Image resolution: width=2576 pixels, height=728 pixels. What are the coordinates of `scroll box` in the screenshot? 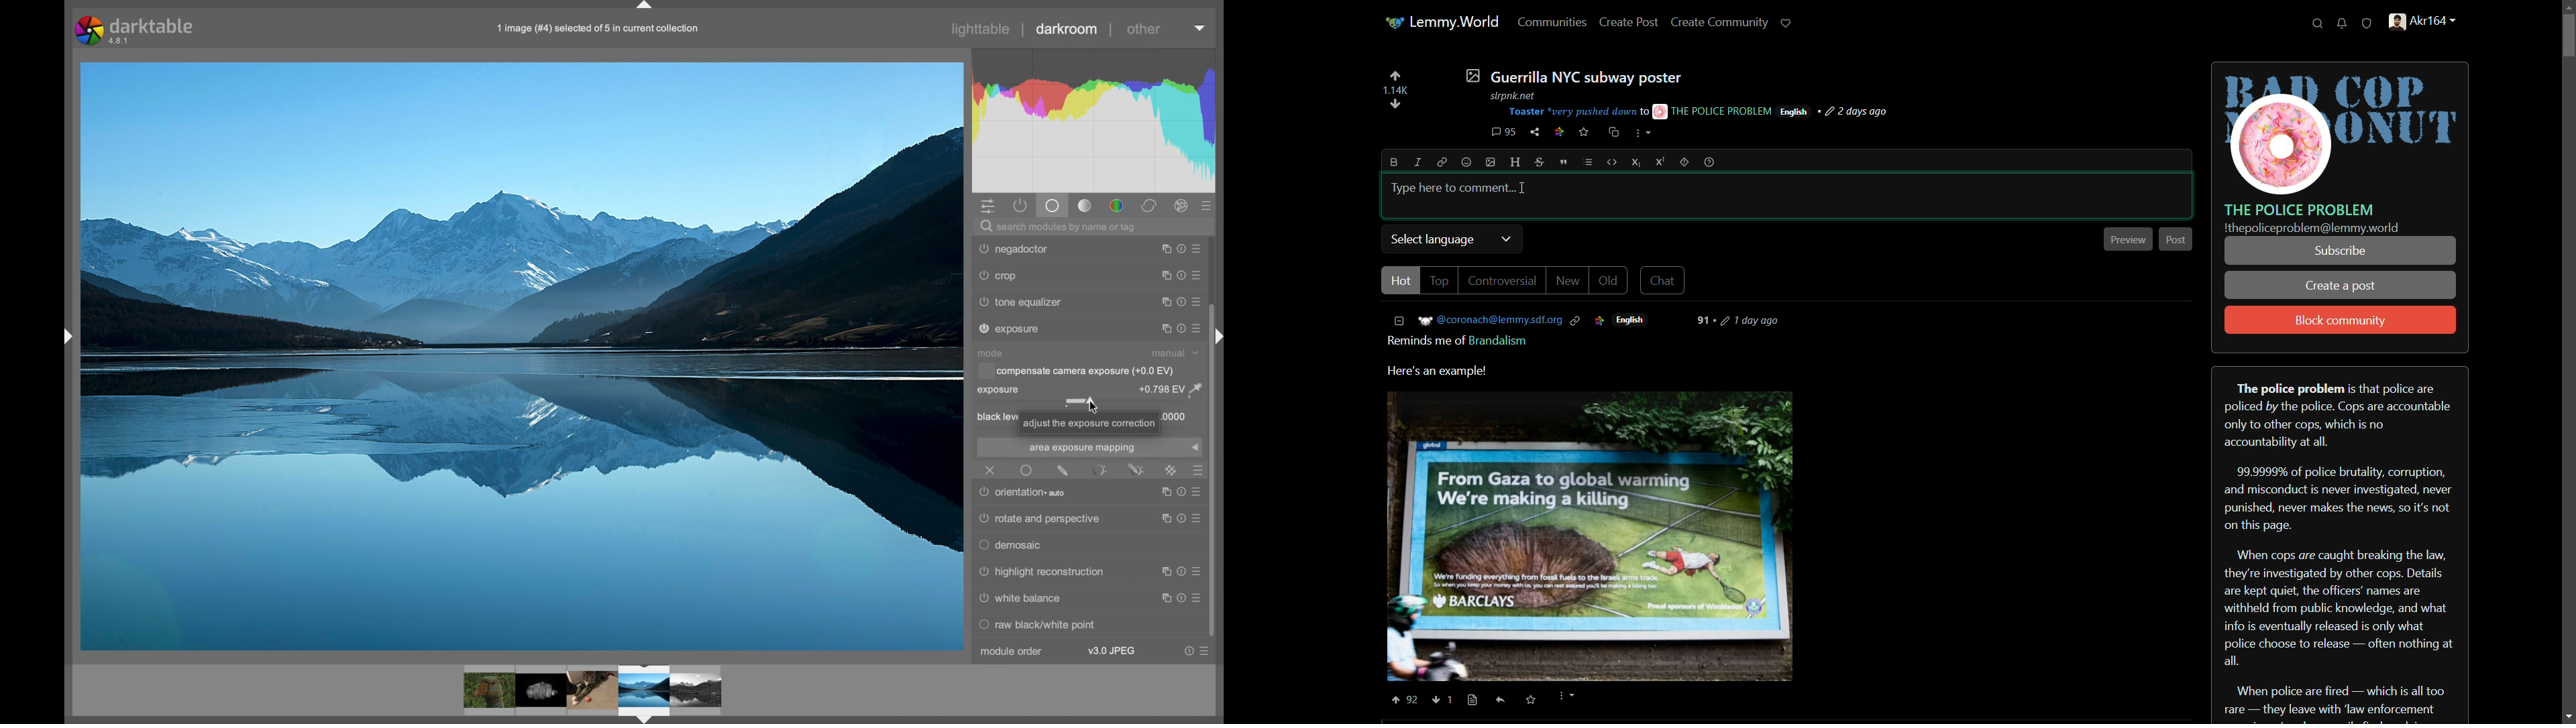 It's located at (1220, 471).